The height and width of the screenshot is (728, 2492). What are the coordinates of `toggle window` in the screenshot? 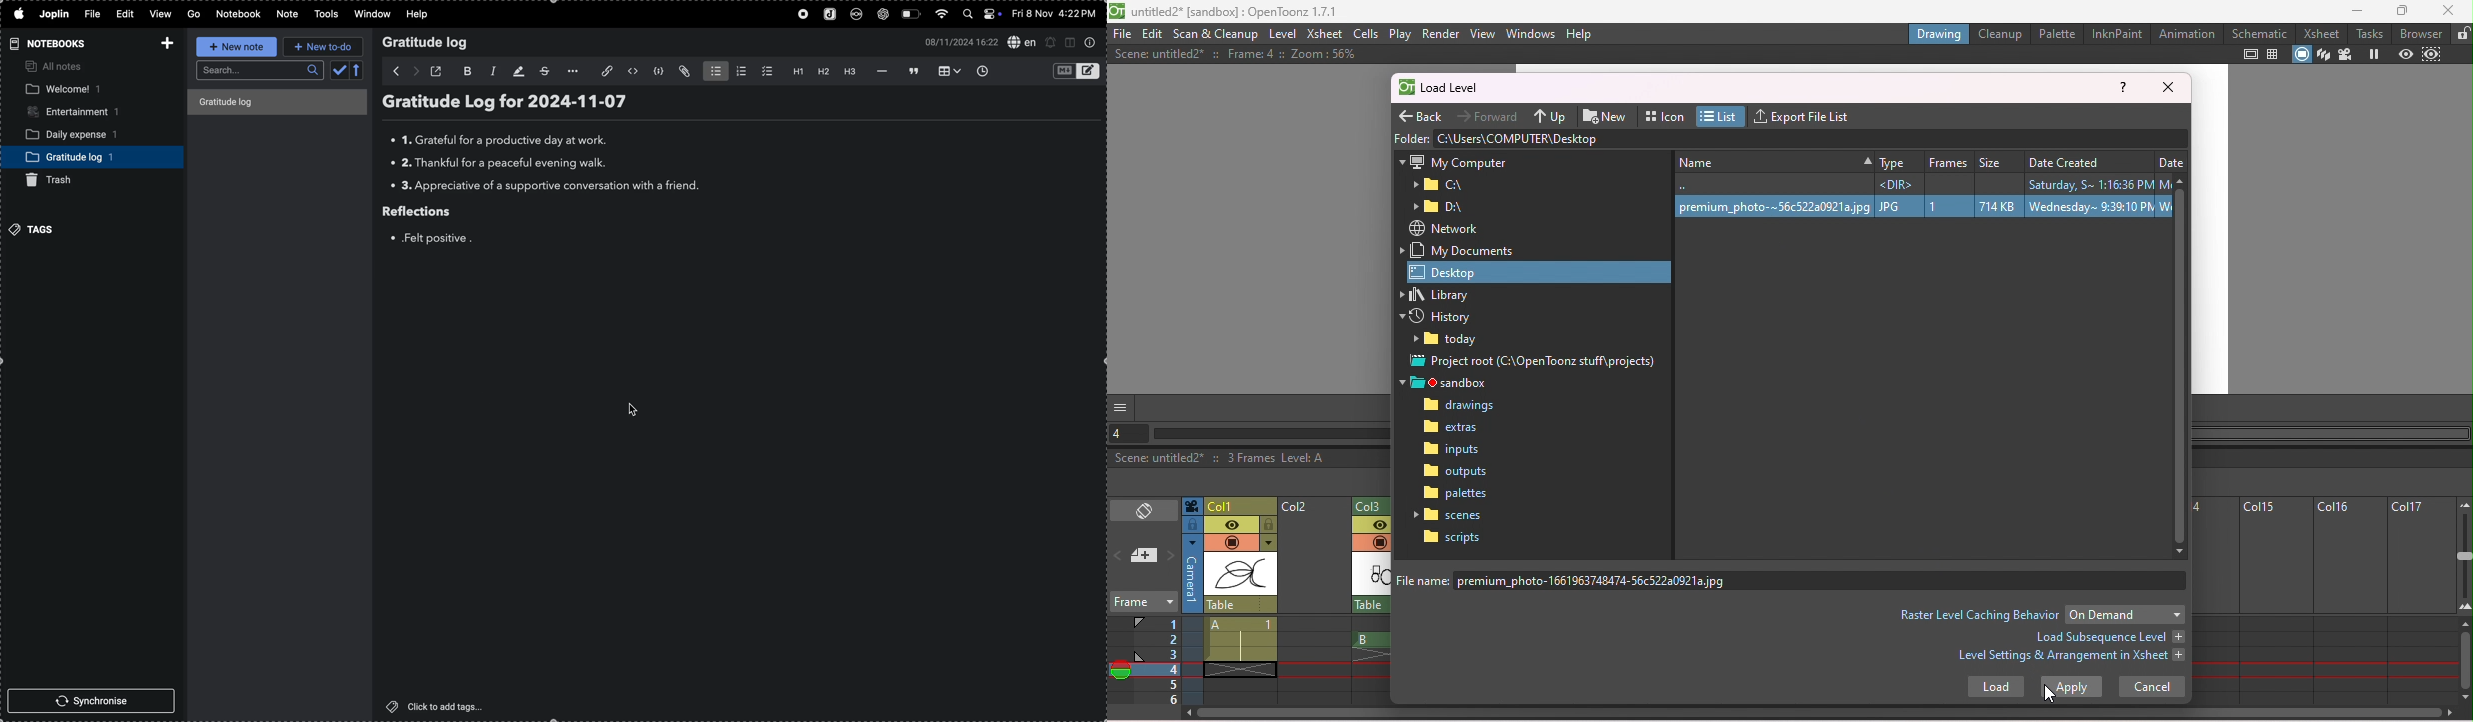 It's located at (1069, 43).